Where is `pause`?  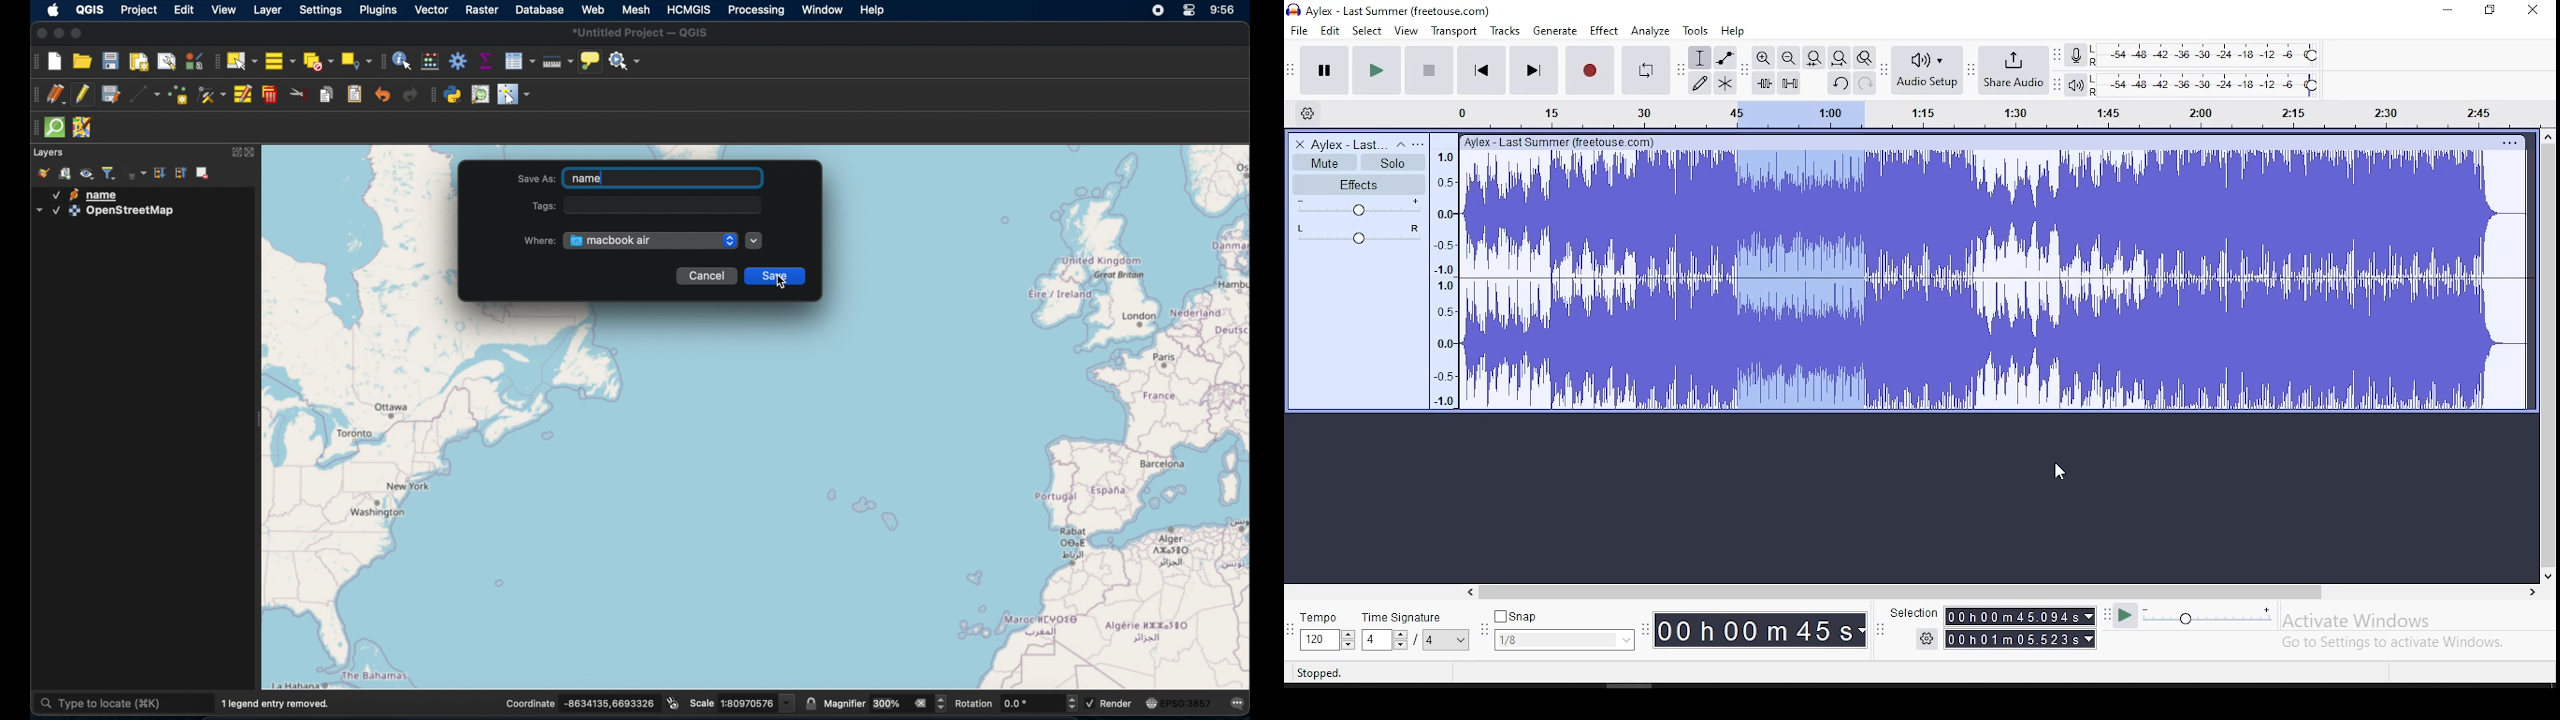
pause is located at coordinates (1322, 70).